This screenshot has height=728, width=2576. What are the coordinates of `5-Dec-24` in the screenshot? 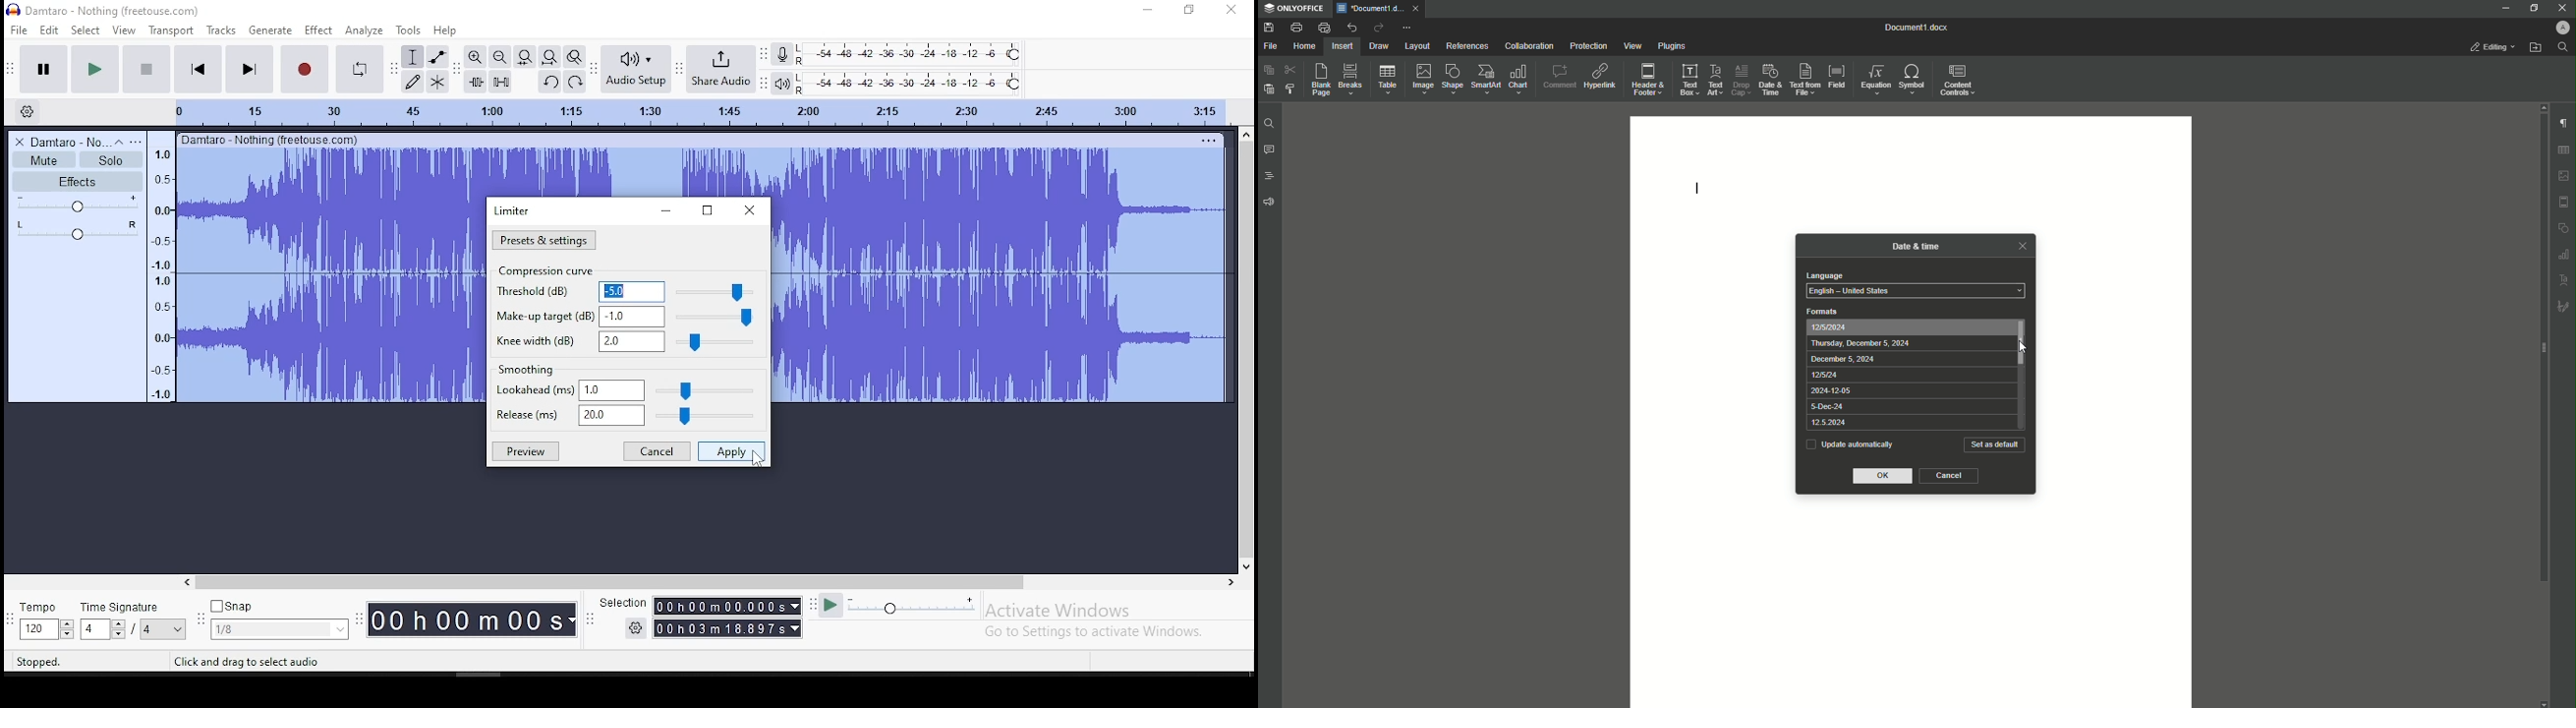 It's located at (1829, 407).